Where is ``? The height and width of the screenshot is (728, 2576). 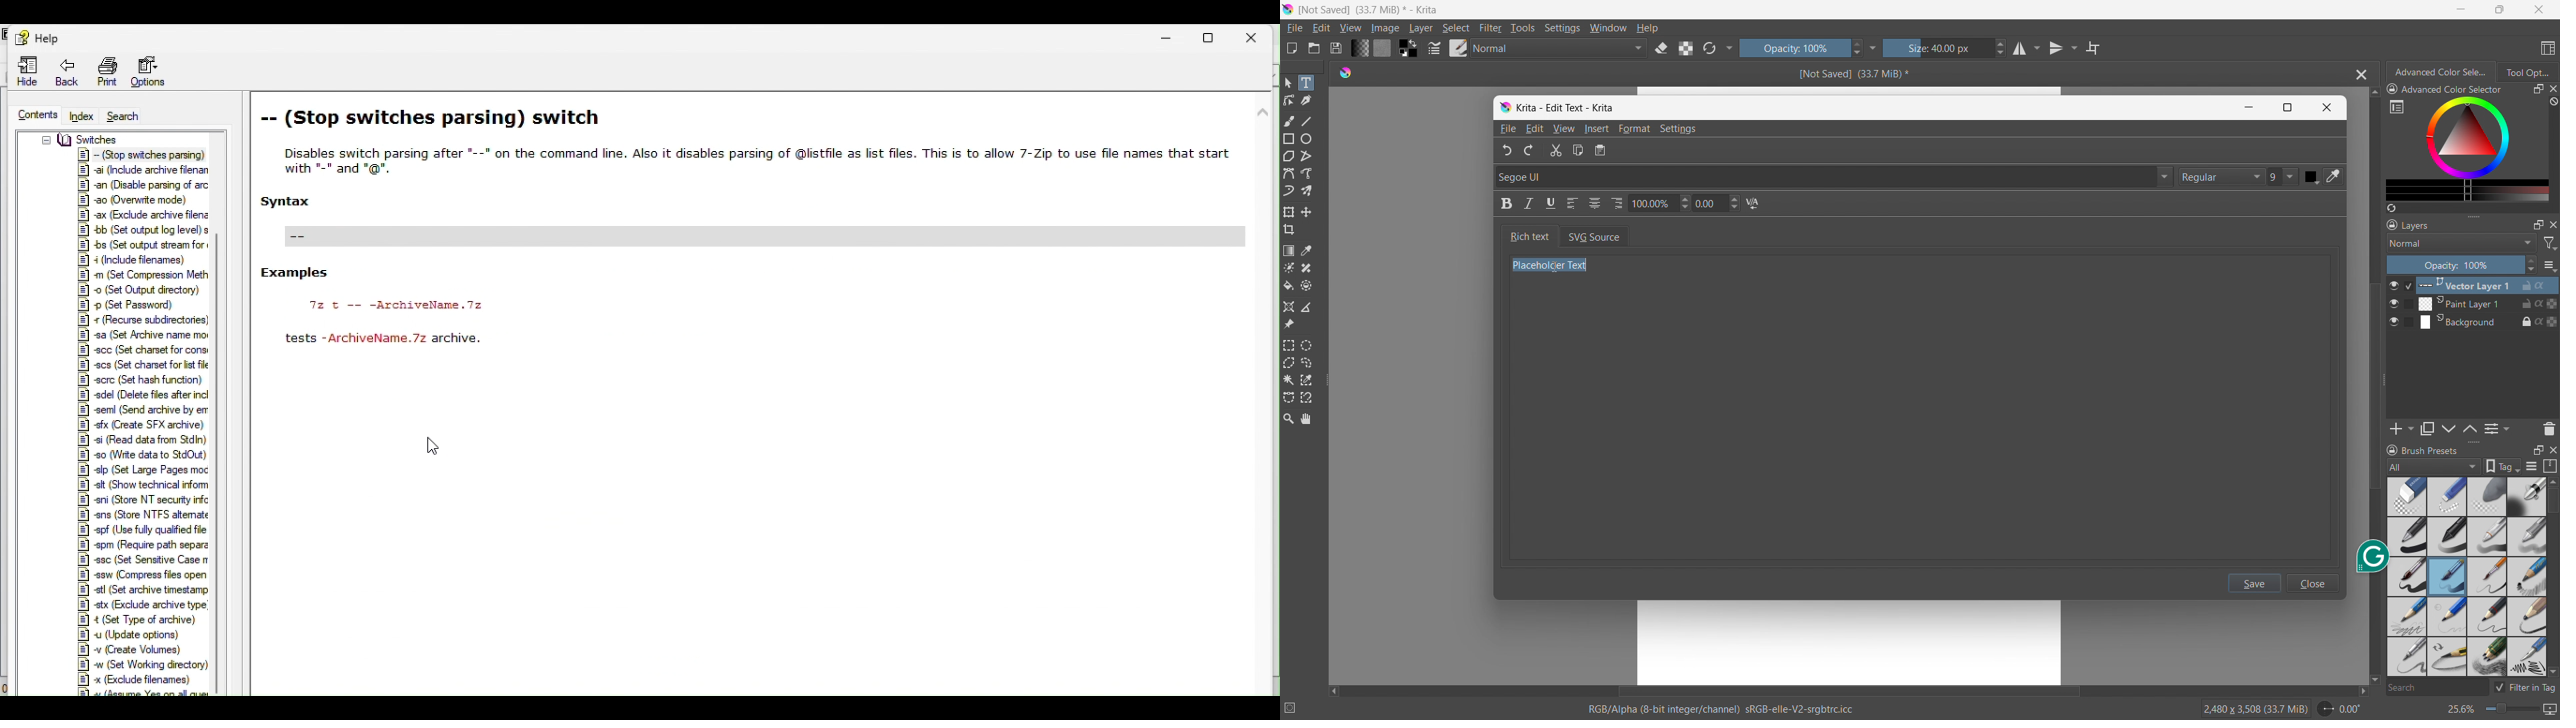  is located at coordinates (146, 335).